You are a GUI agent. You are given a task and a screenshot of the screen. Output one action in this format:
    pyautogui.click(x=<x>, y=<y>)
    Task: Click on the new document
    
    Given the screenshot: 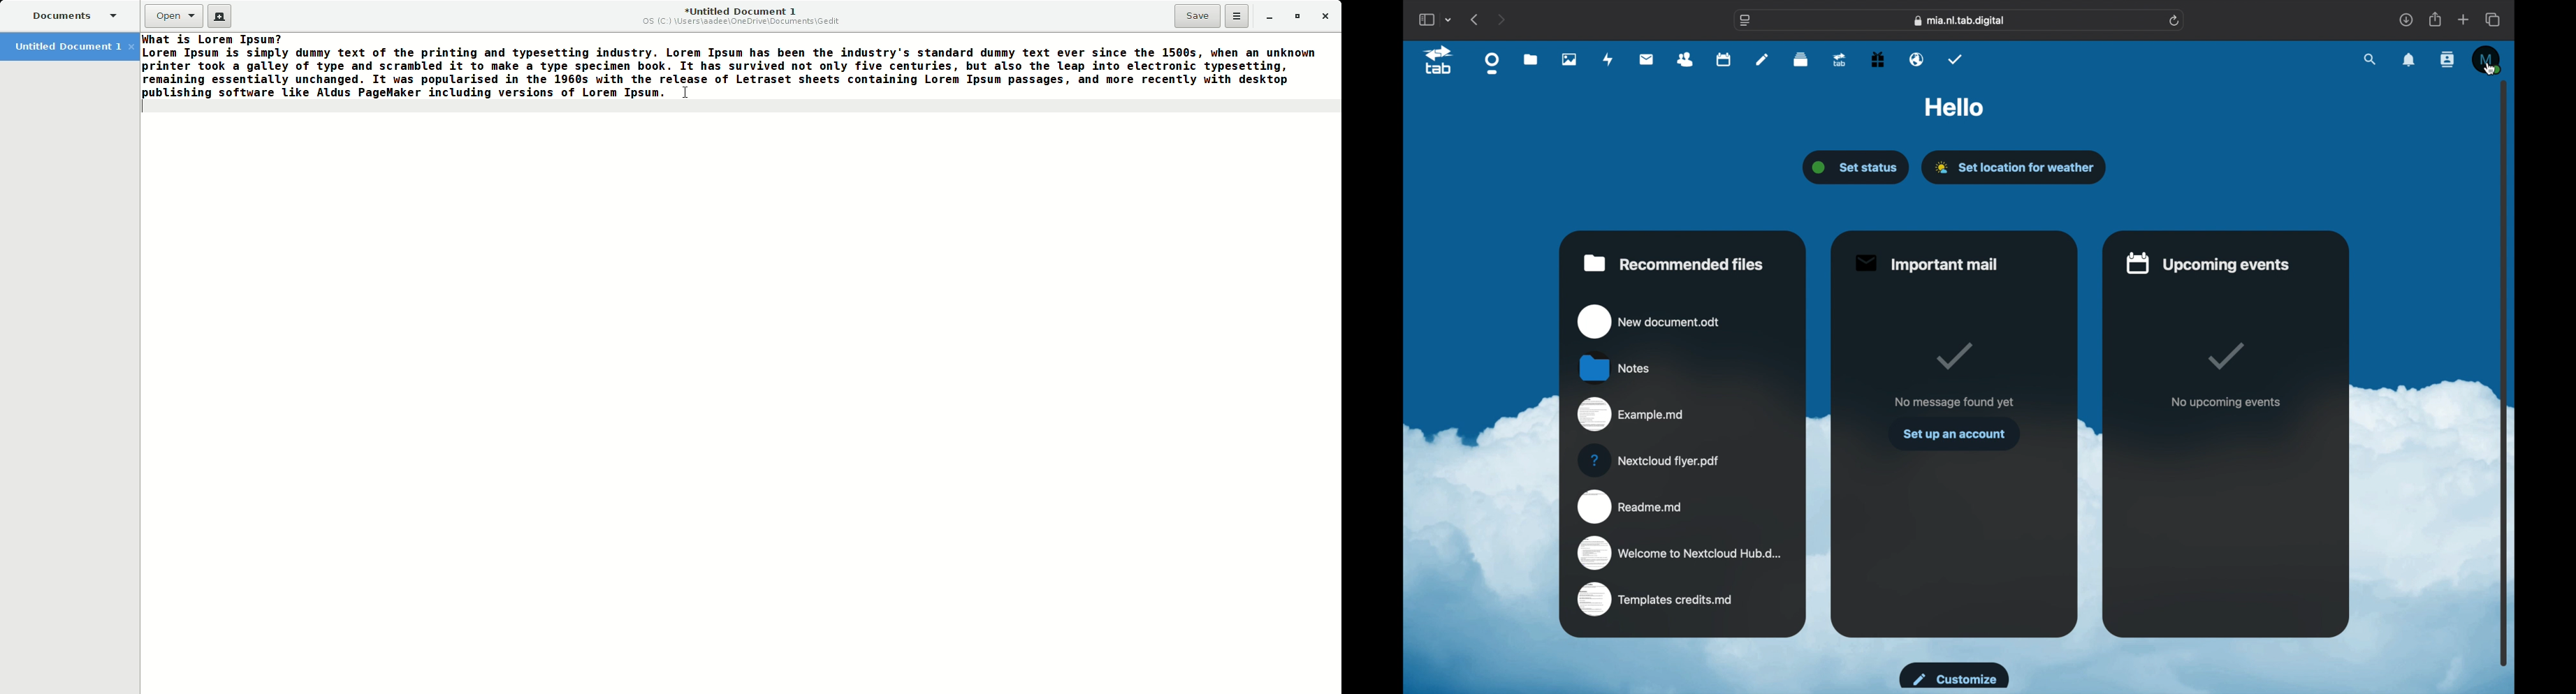 What is the action you would take?
    pyautogui.click(x=1650, y=322)
    